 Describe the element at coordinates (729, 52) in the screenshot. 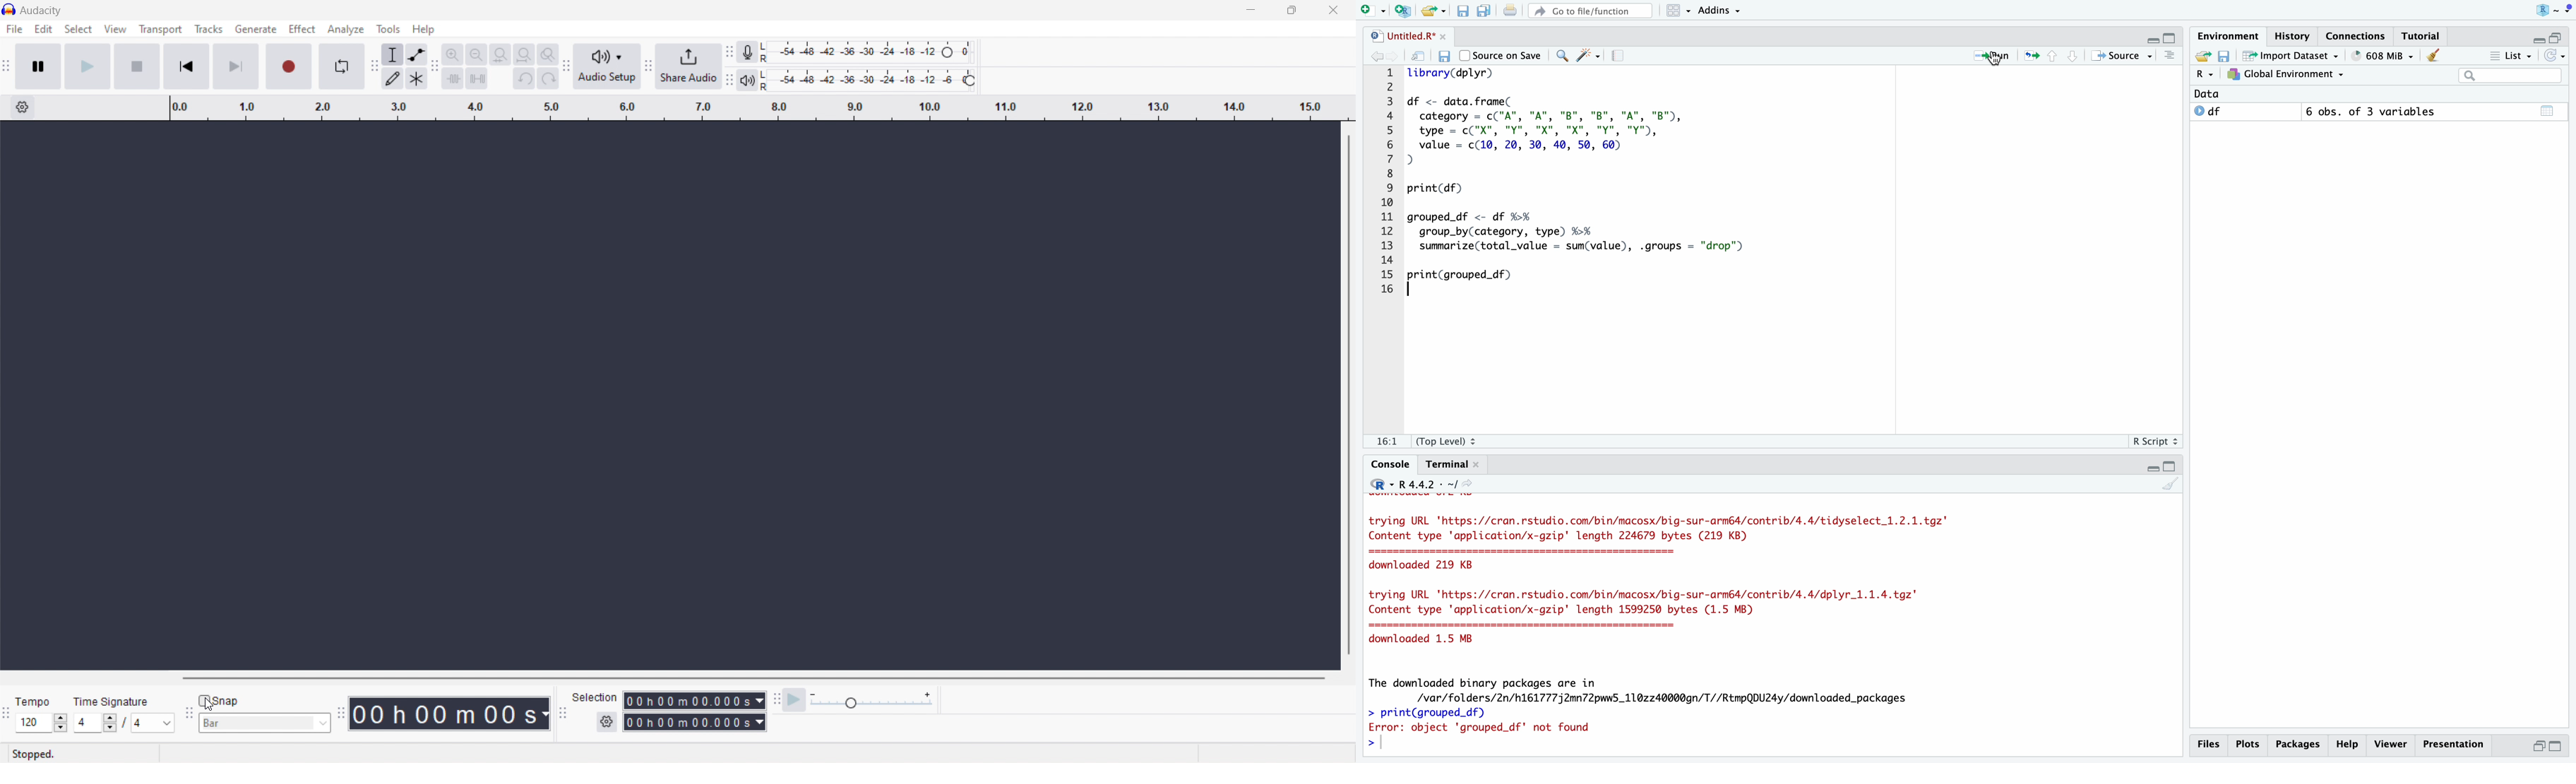

I see `recording meter toolbar` at that location.